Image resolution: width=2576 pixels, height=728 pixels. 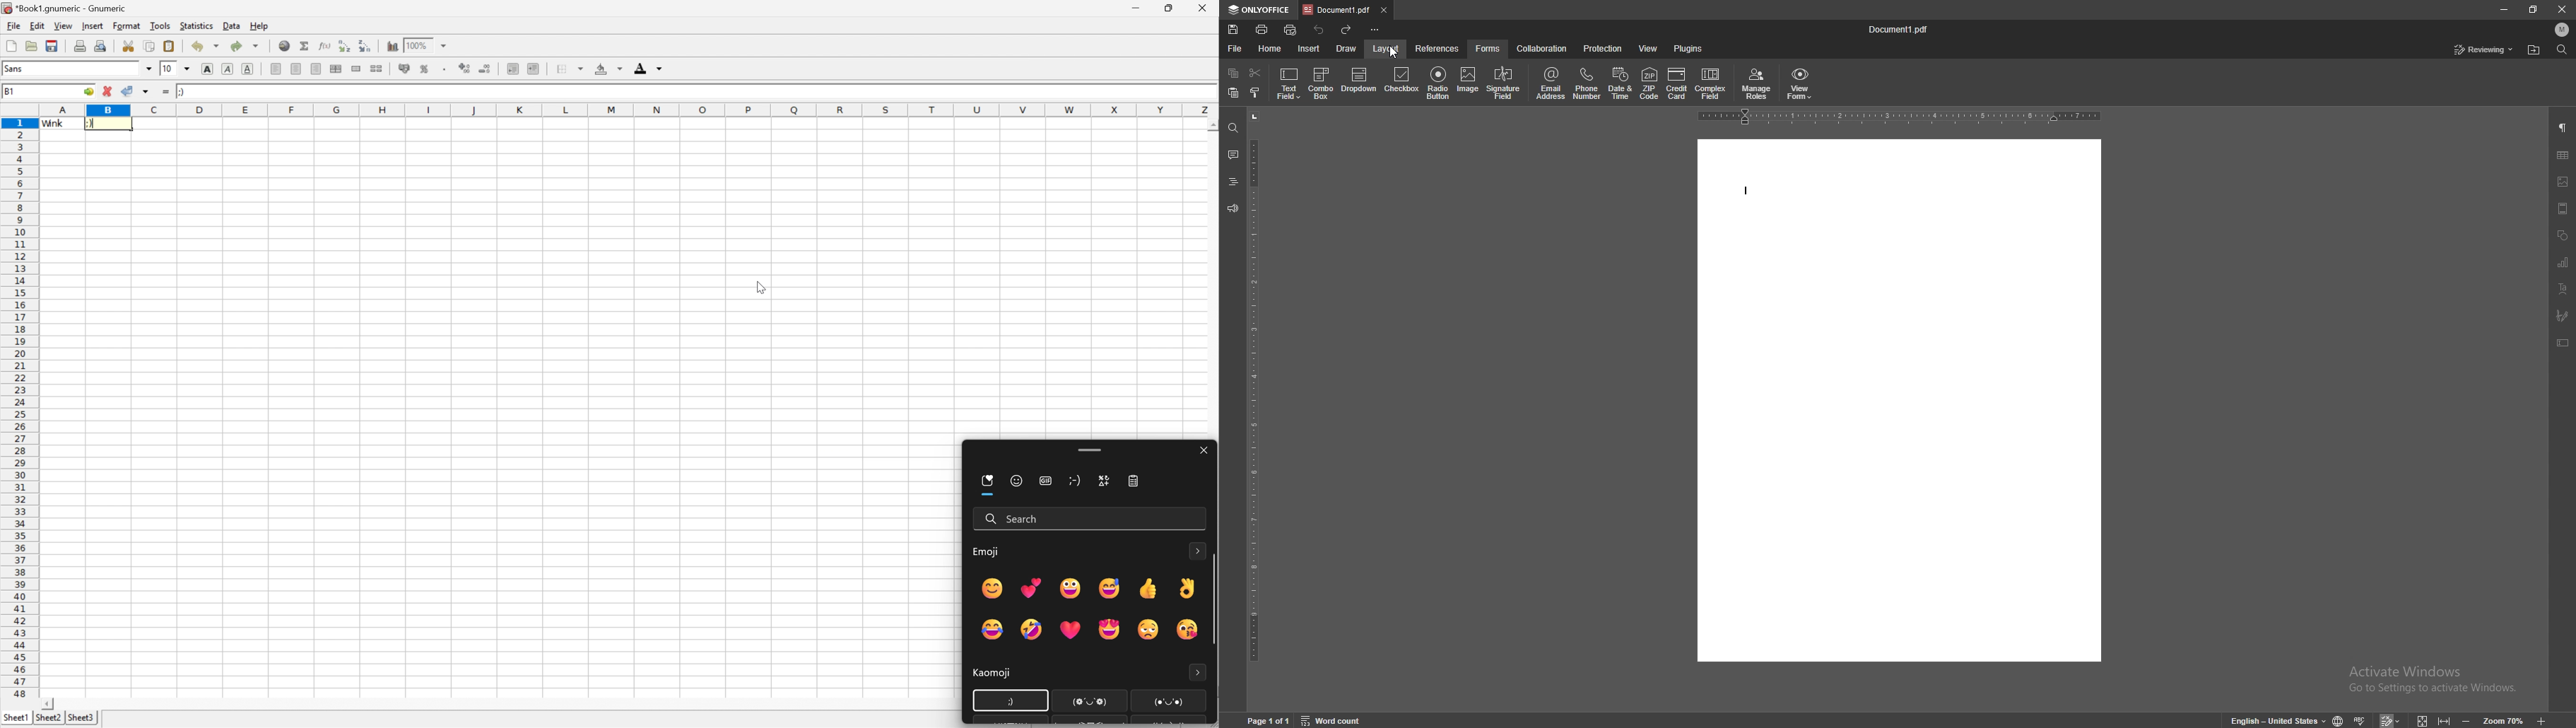 What do you see at coordinates (625, 109) in the screenshot?
I see `column names` at bounding box center [625, 109].